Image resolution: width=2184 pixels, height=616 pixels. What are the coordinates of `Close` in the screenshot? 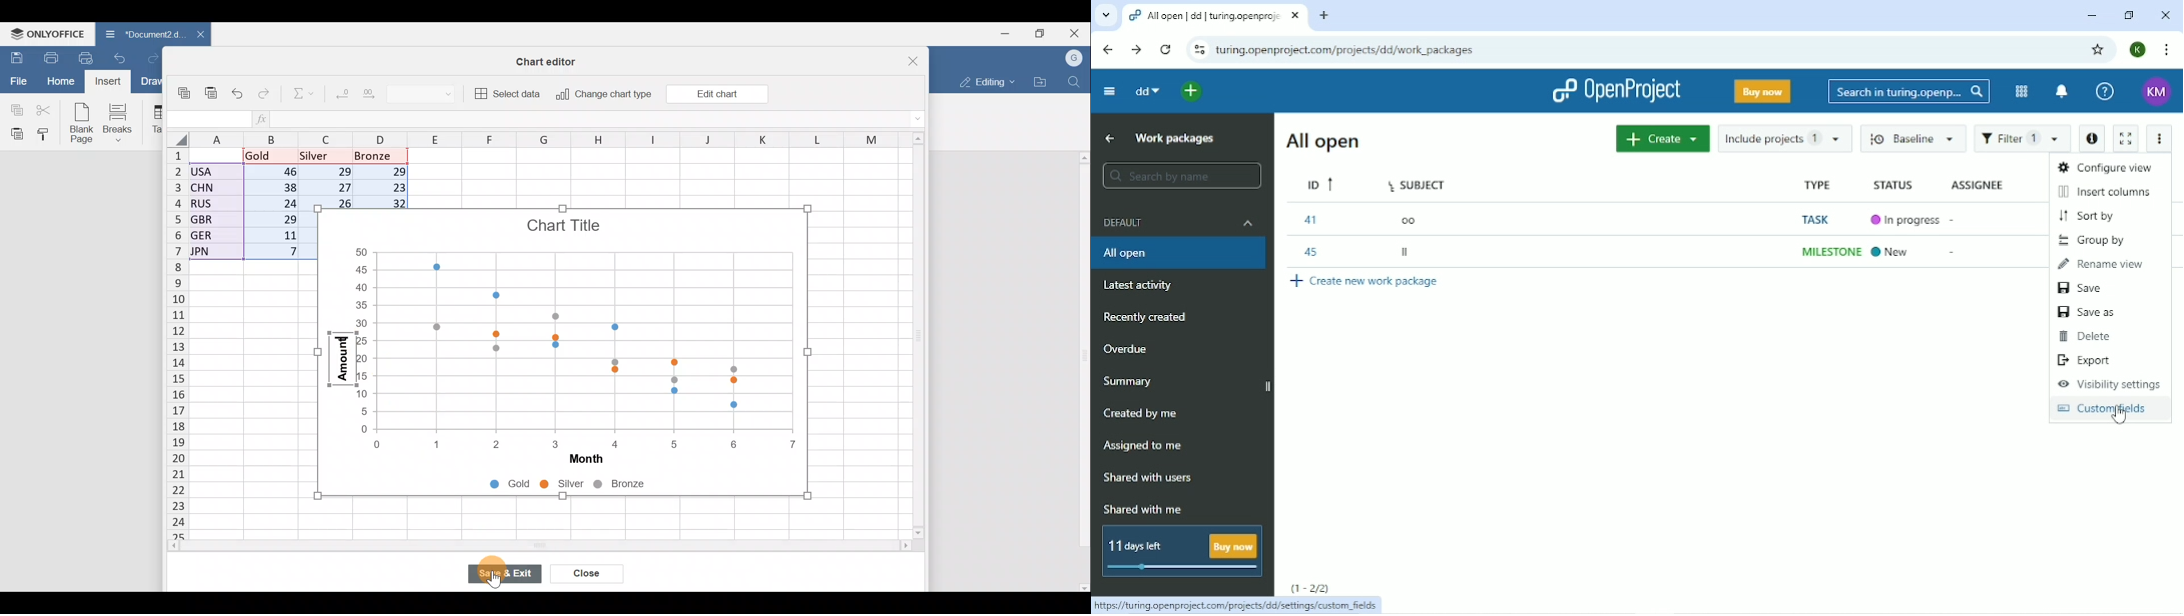 It's located at (587, 574).